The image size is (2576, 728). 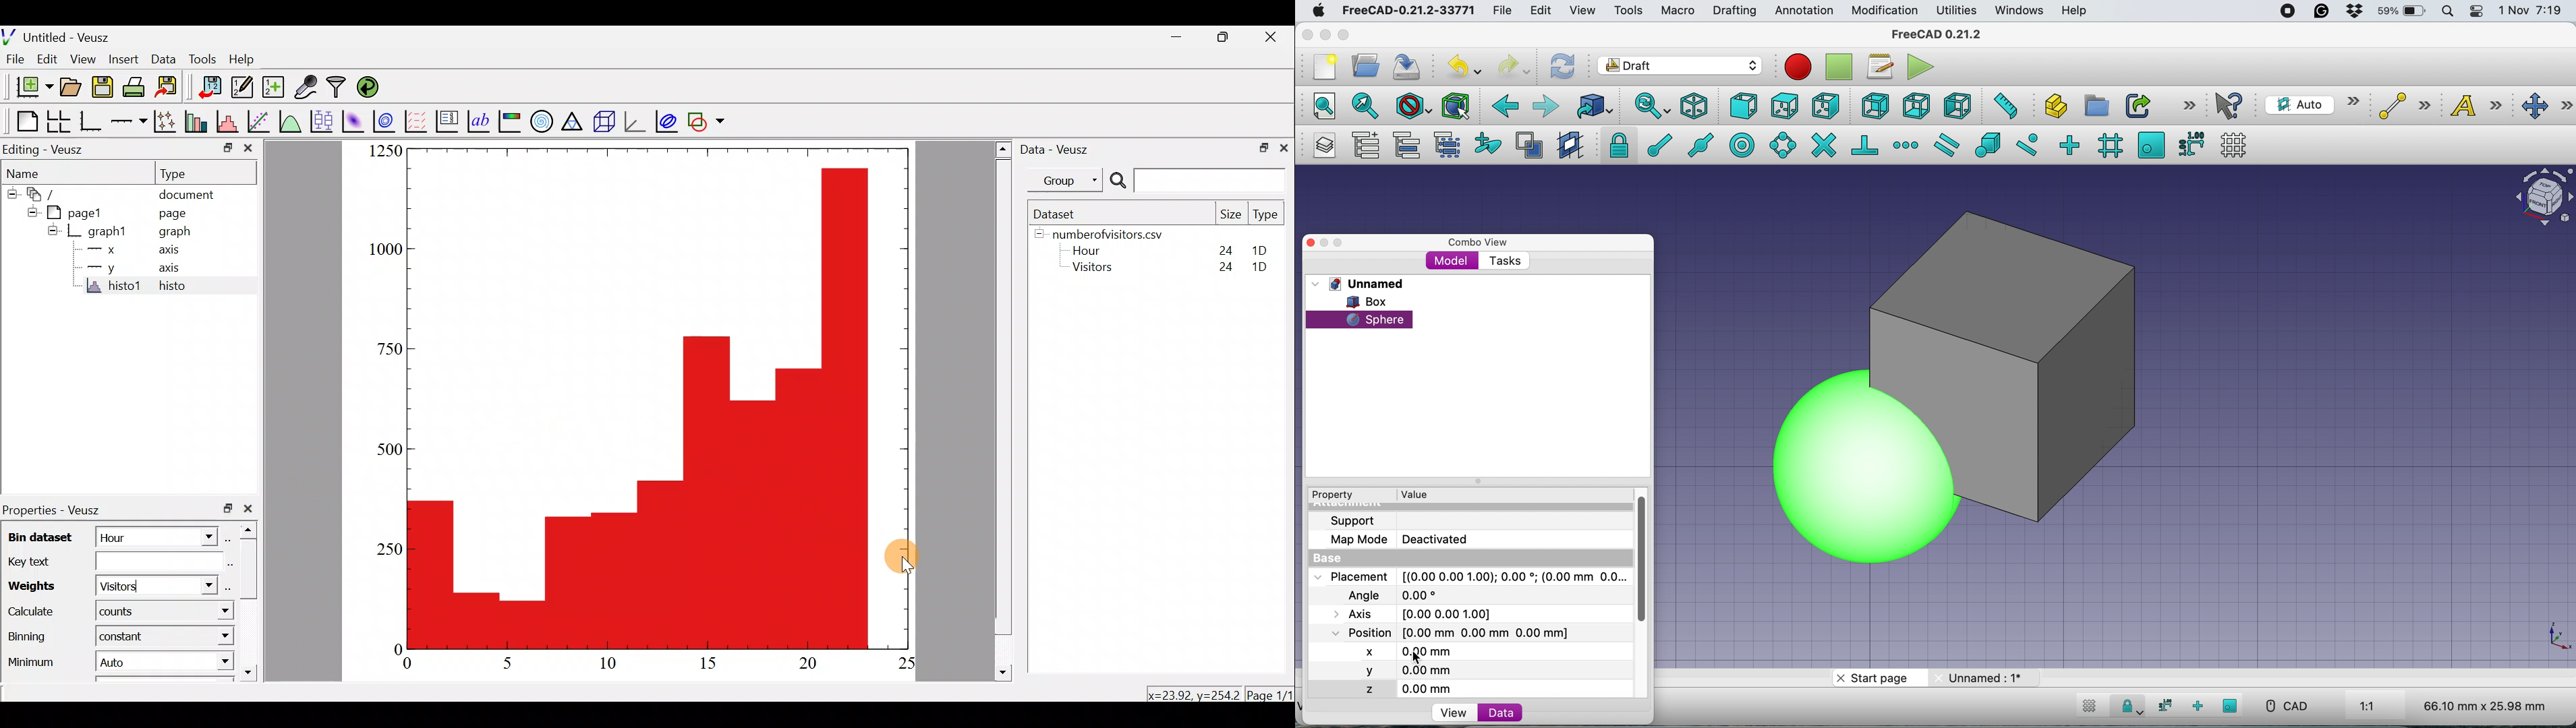 What do you see at coordinates (1922, 67) in the screenshot?
I see `execute macros` at bounding box center [1922, 67].